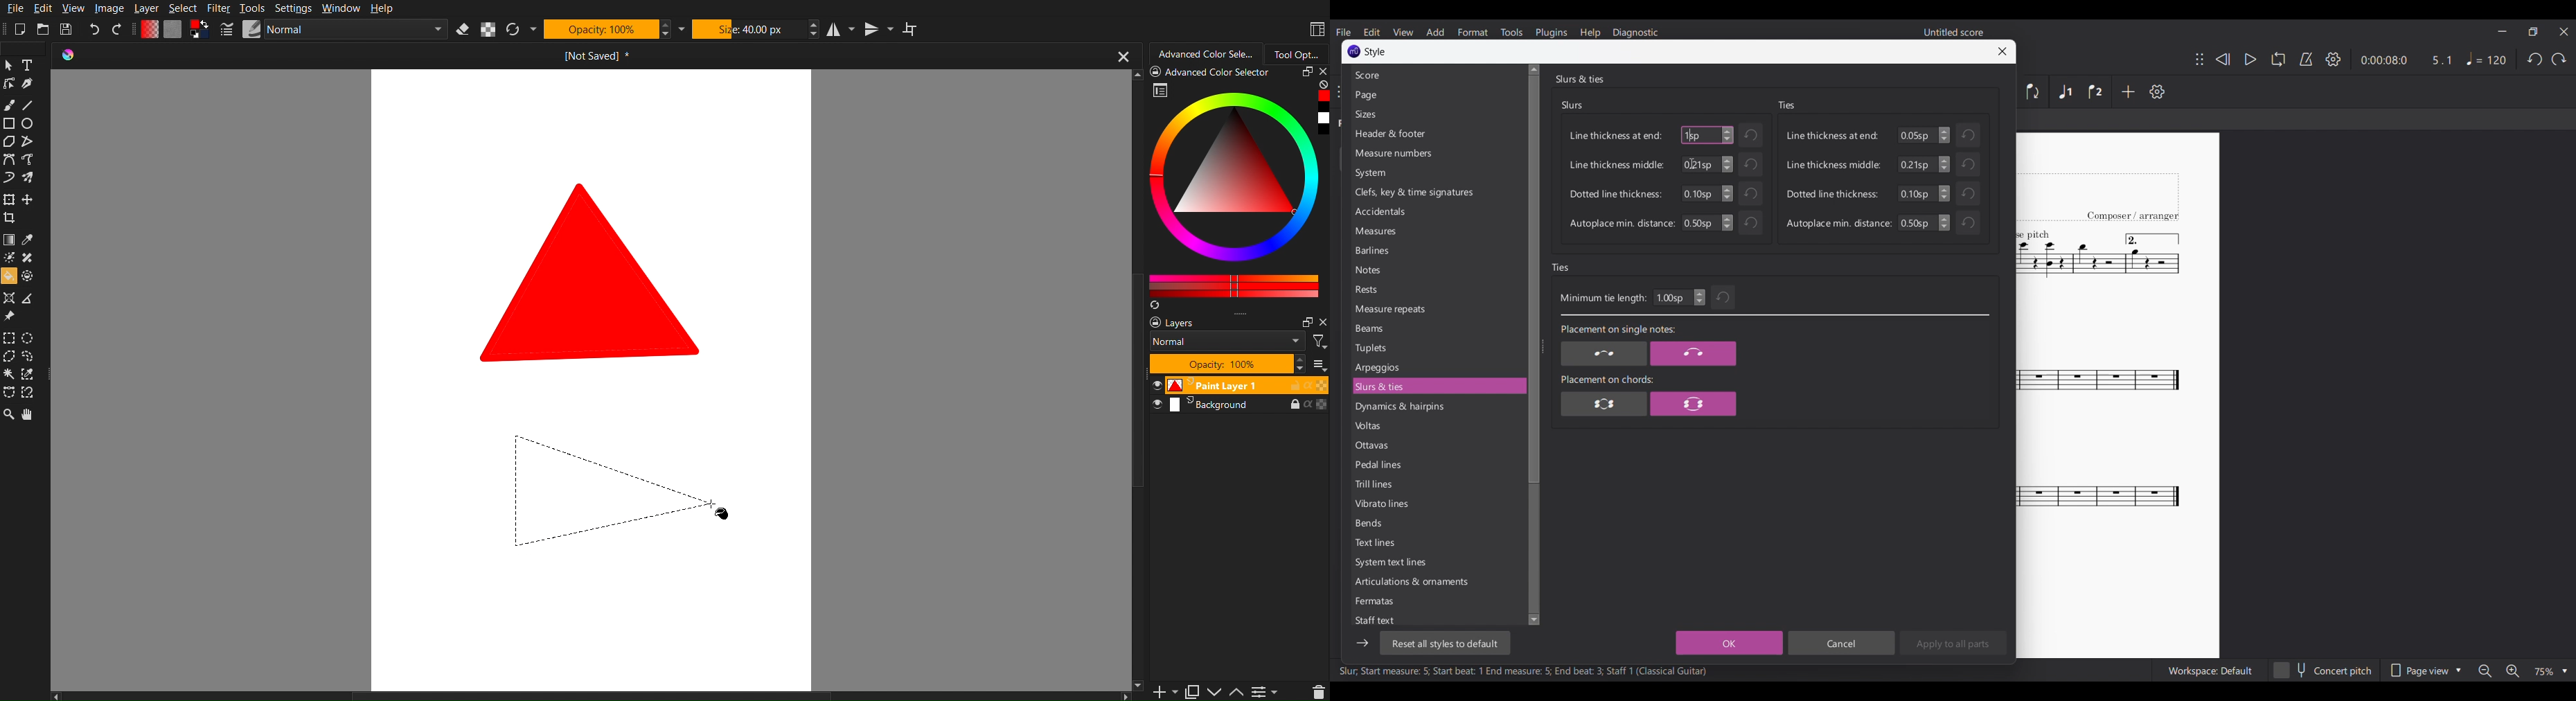  Describe the element at coordinates (29, 201) in the screenshot. I see `Create` at that location.